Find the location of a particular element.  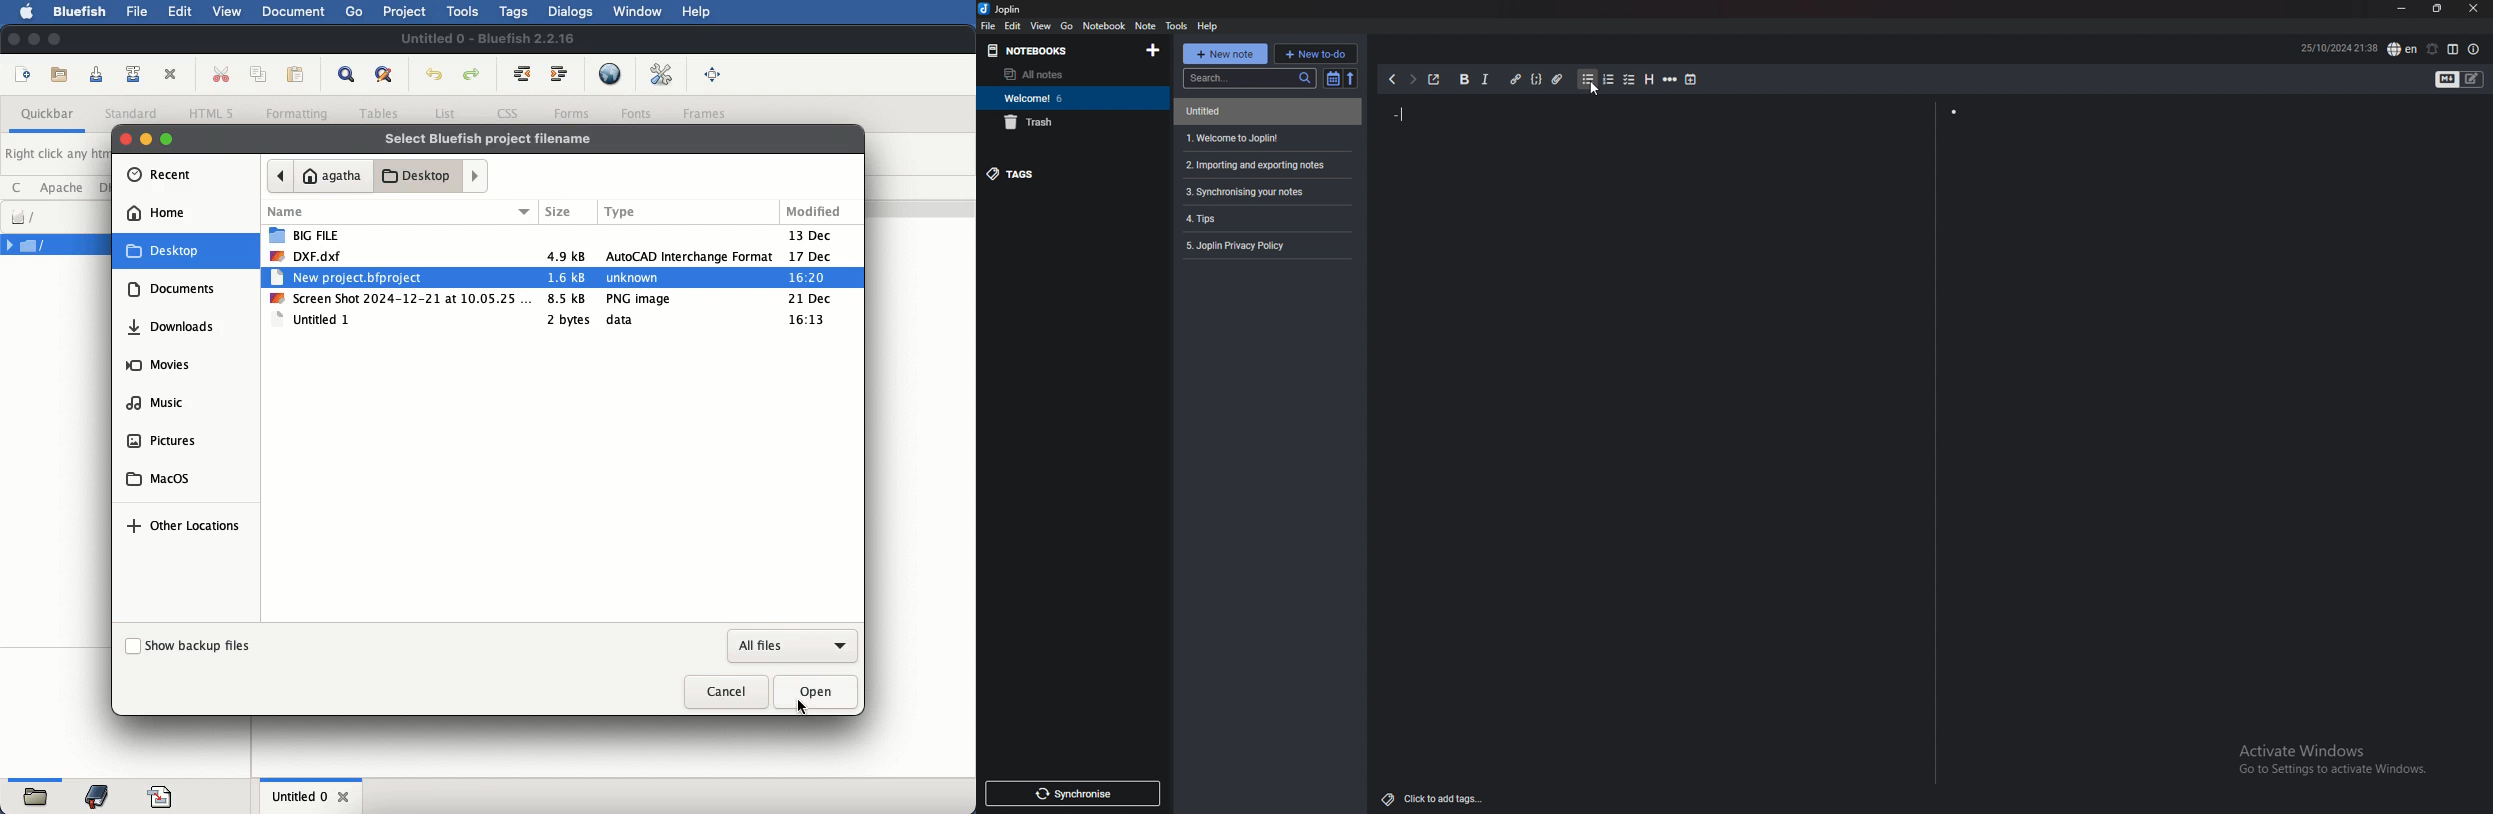

Untitled is located at coordinates (1218, 111).